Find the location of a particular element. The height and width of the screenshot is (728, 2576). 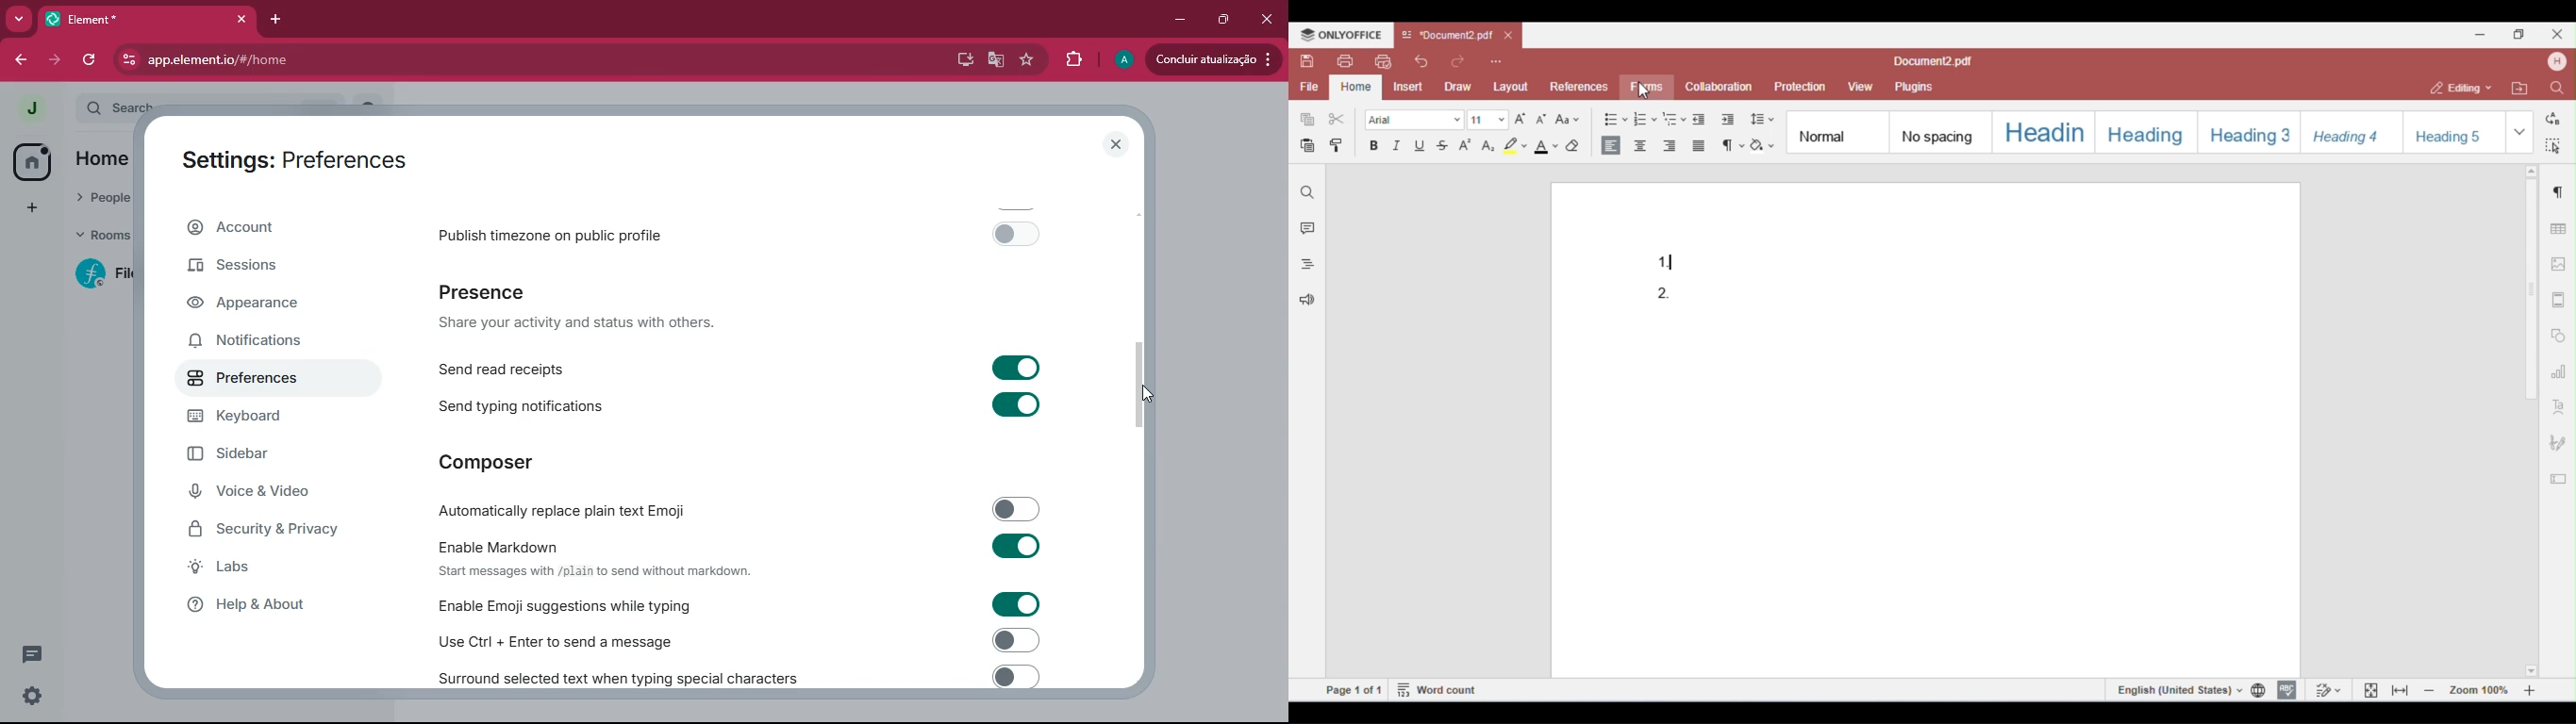

forward is located at coordinates (52, 60).